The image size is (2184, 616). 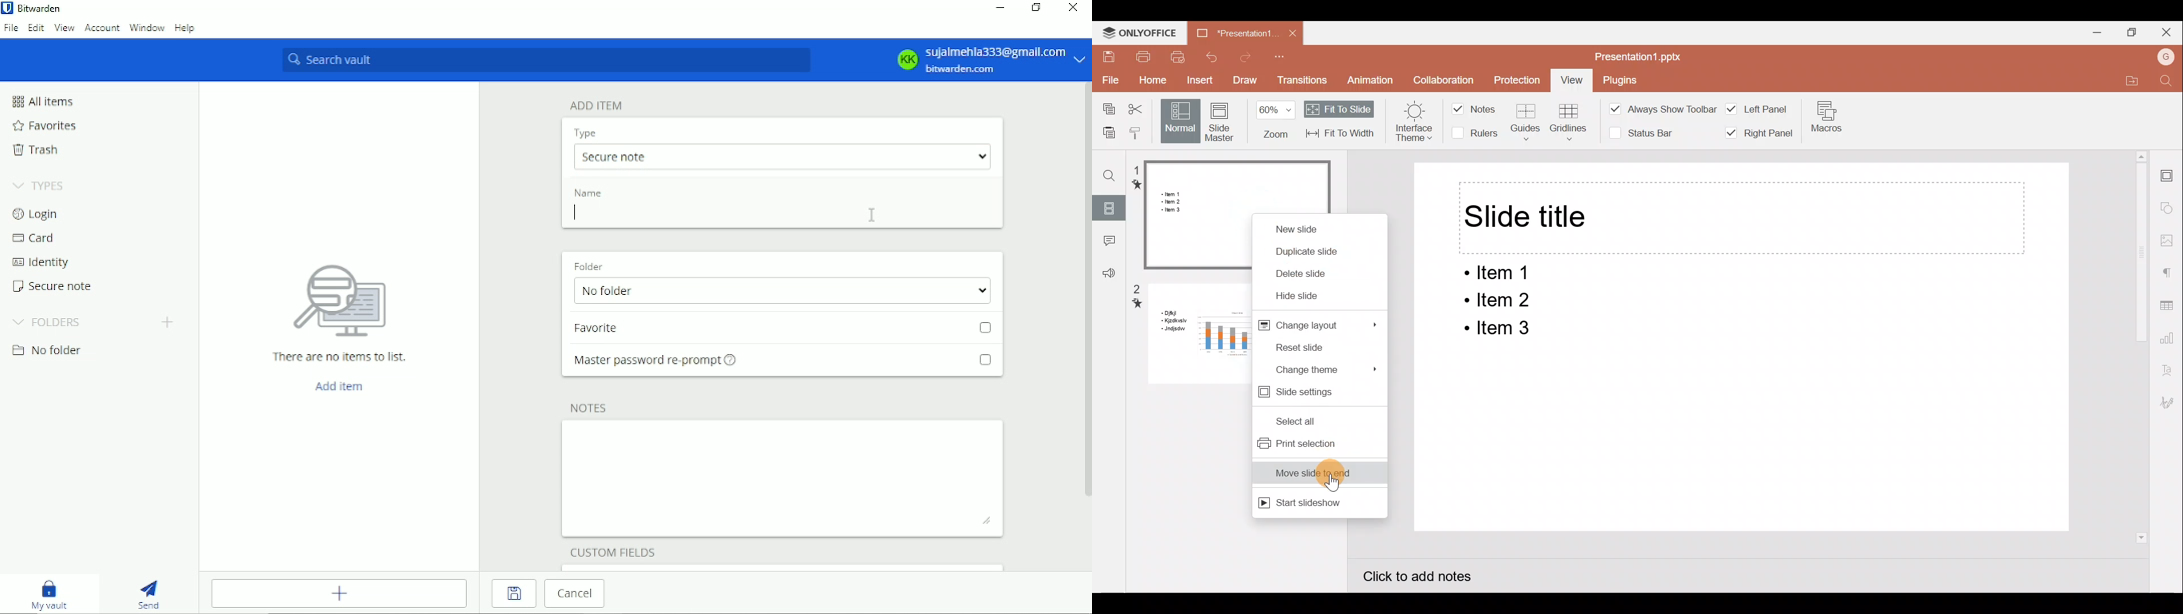 What do you see at coordinates (1478, 107) in the screenshot?
I see `Notes` at bounding box center [1478, 107].